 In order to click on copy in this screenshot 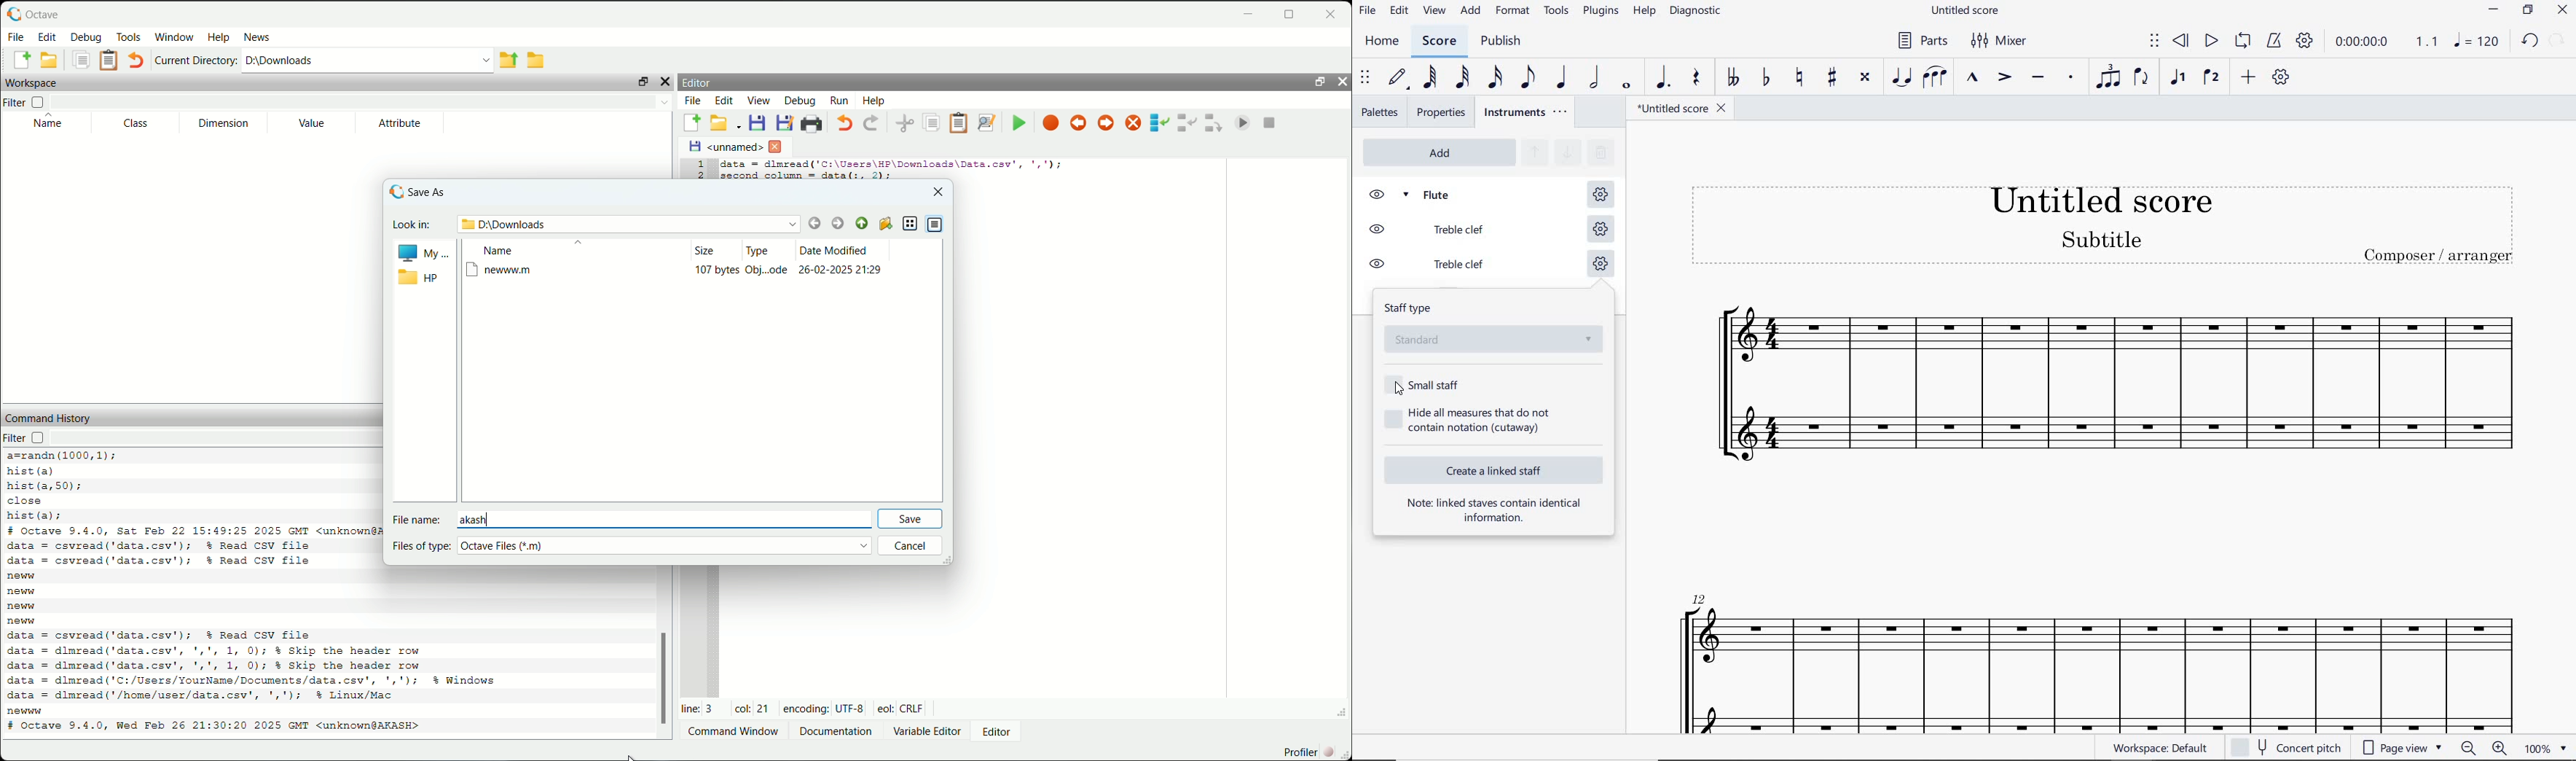, I will do `click(934, 125)`.